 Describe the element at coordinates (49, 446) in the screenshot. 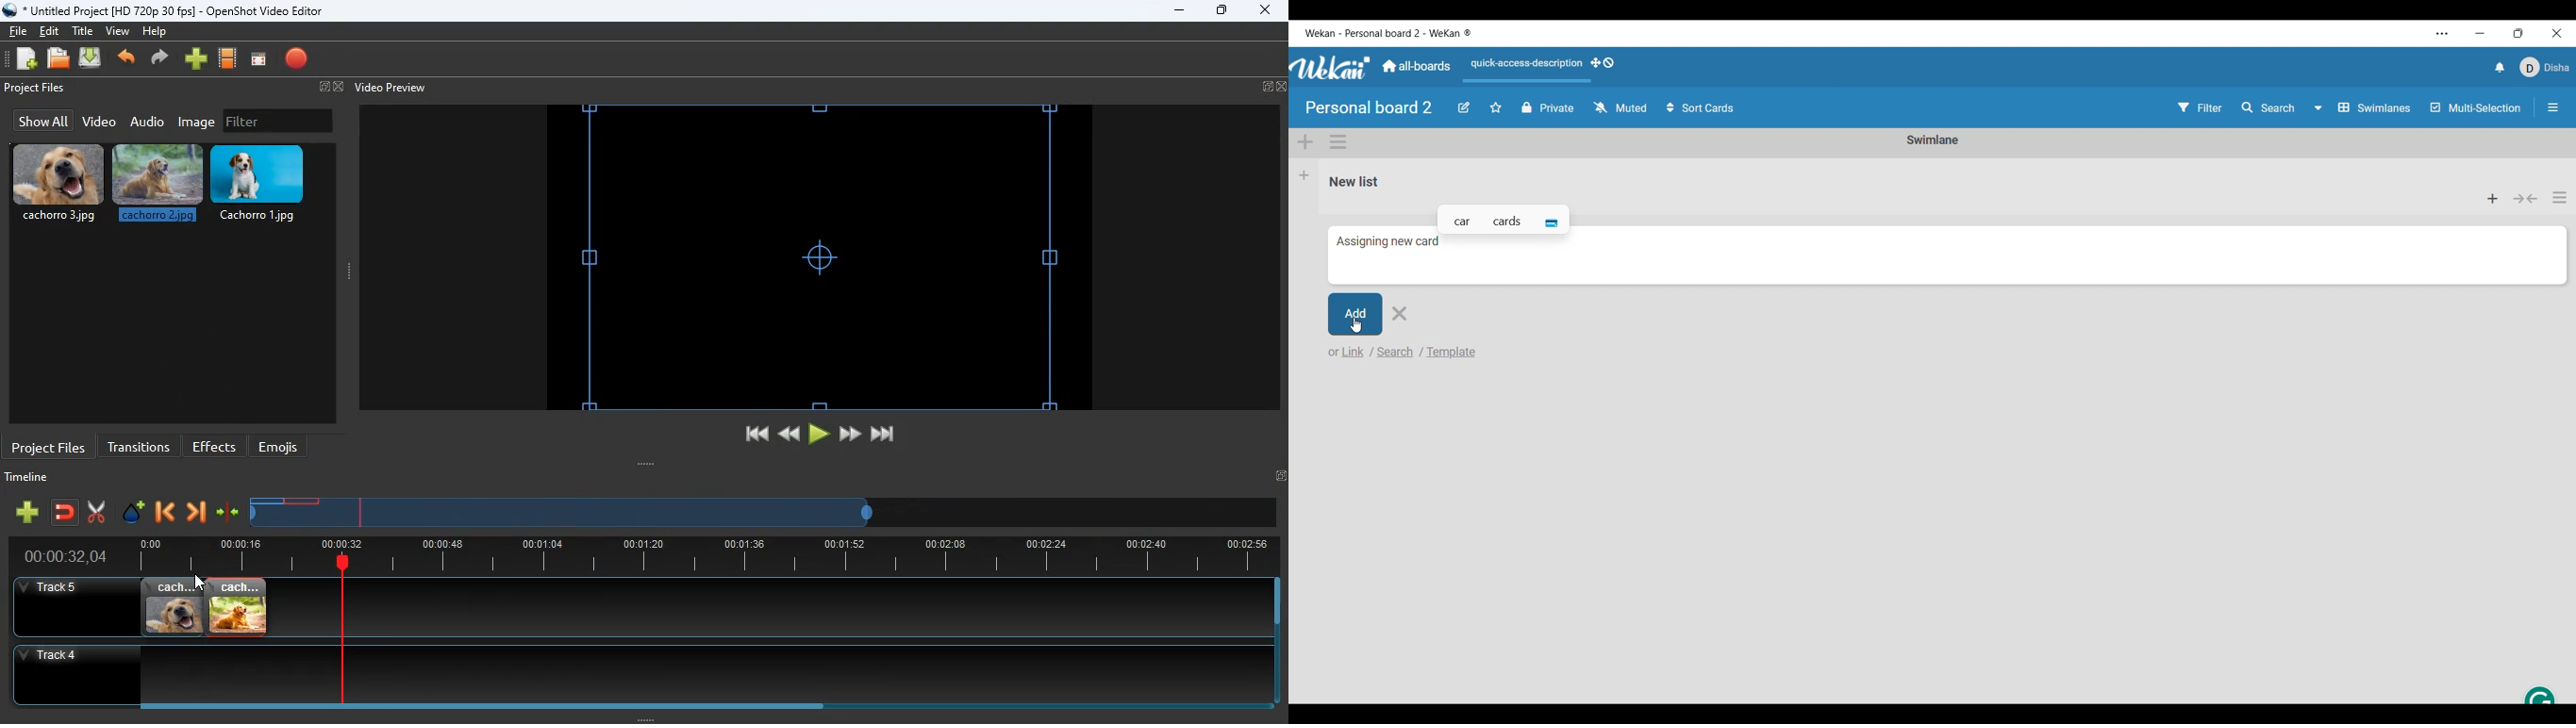

I see `project files` at that location.